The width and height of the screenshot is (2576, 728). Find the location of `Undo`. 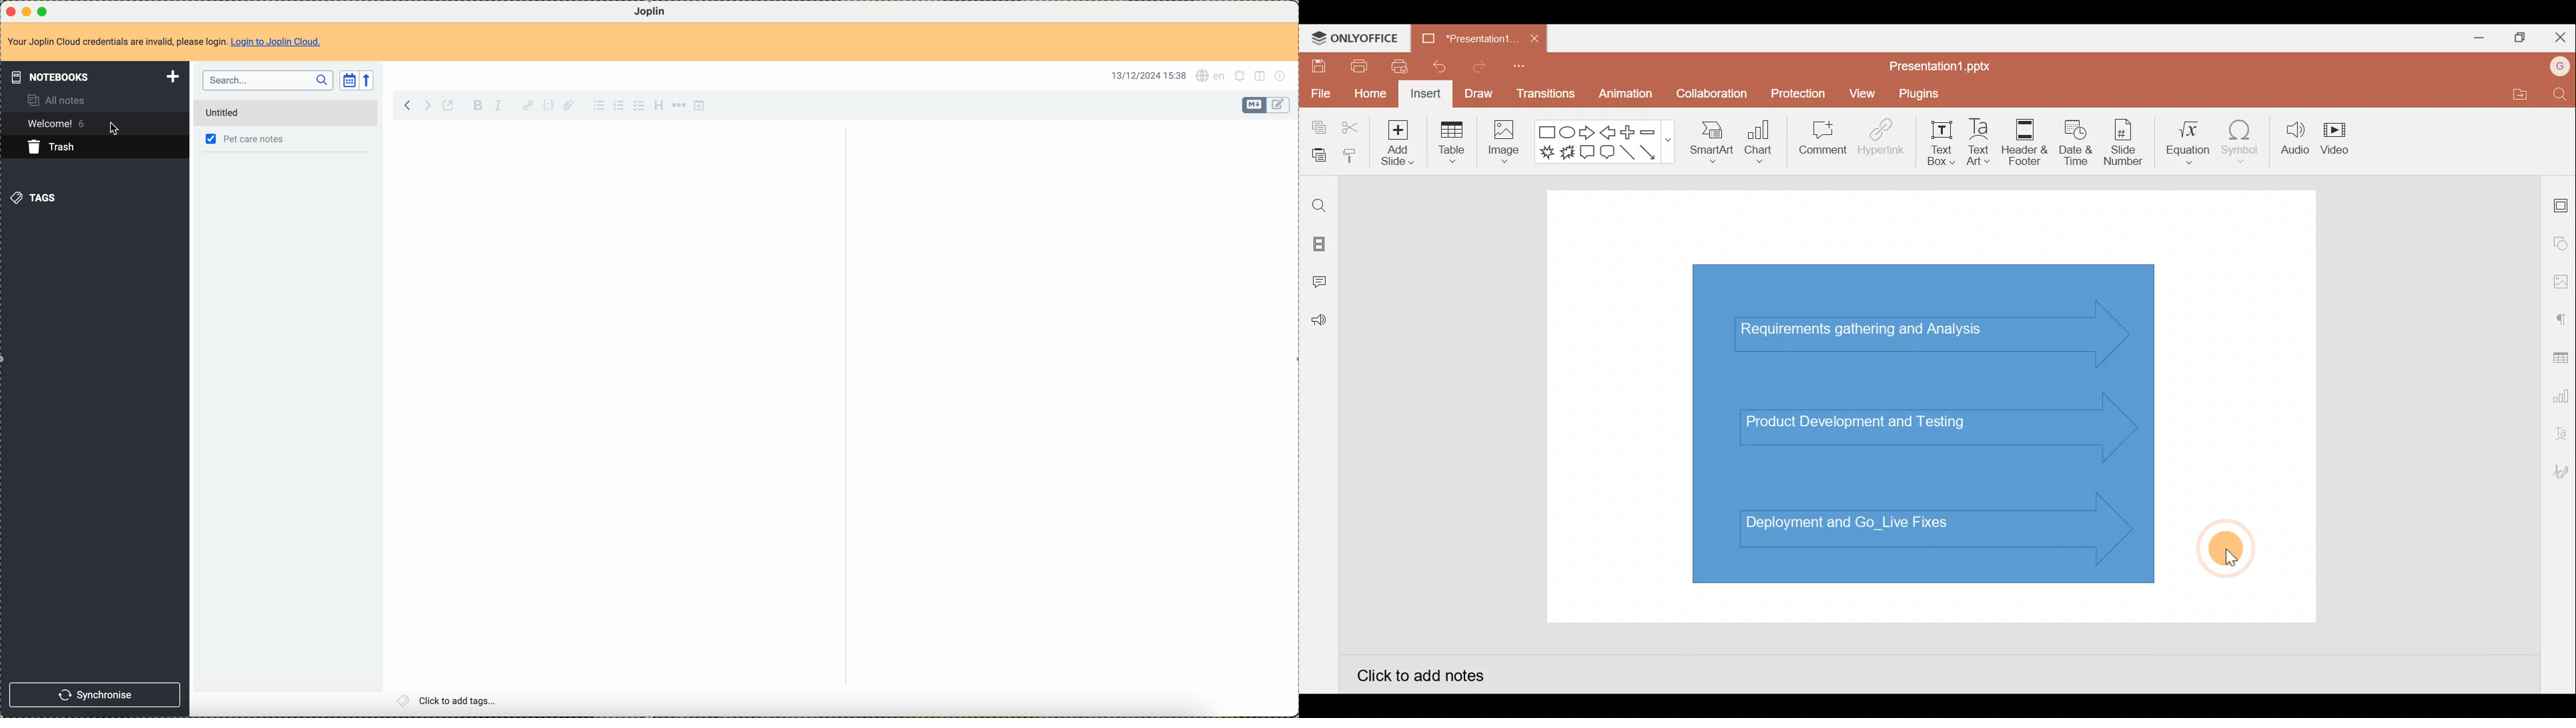

Undo is located at coordinates (1434, 66).